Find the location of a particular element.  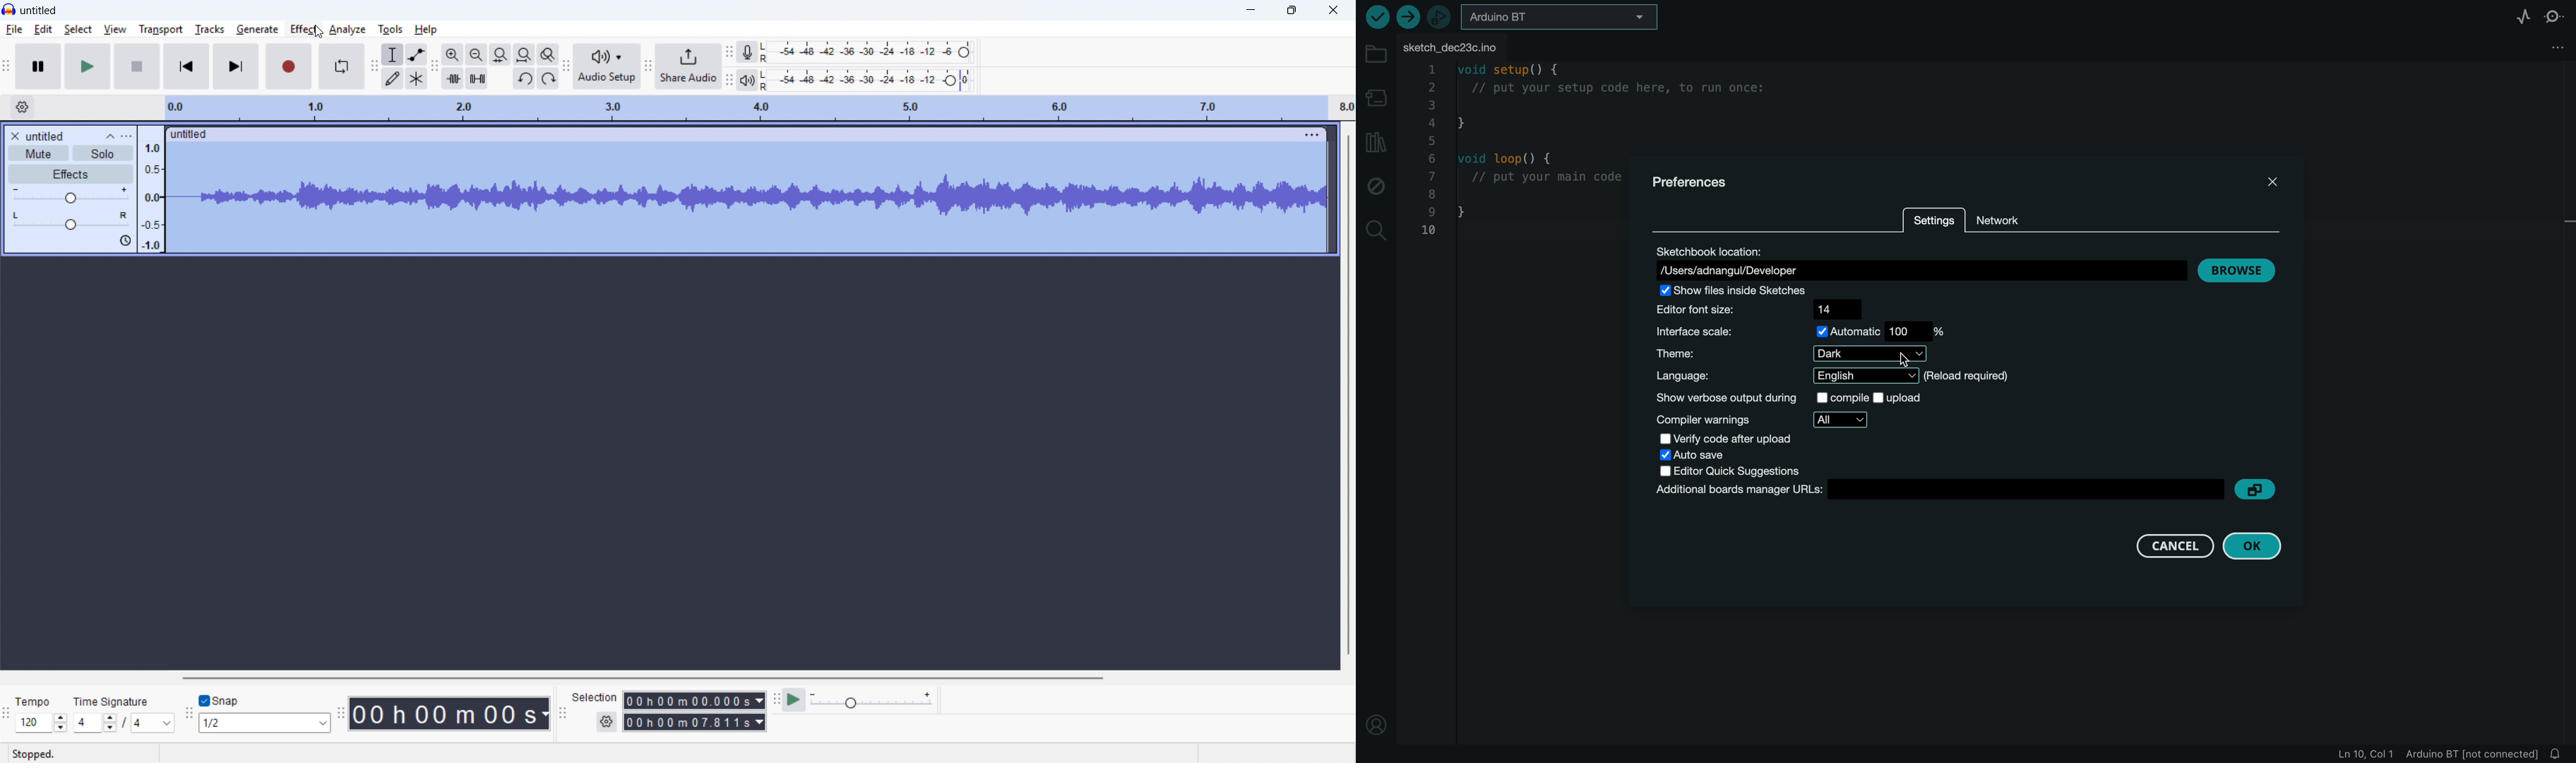

close  is located at coordinates (1332, 10).